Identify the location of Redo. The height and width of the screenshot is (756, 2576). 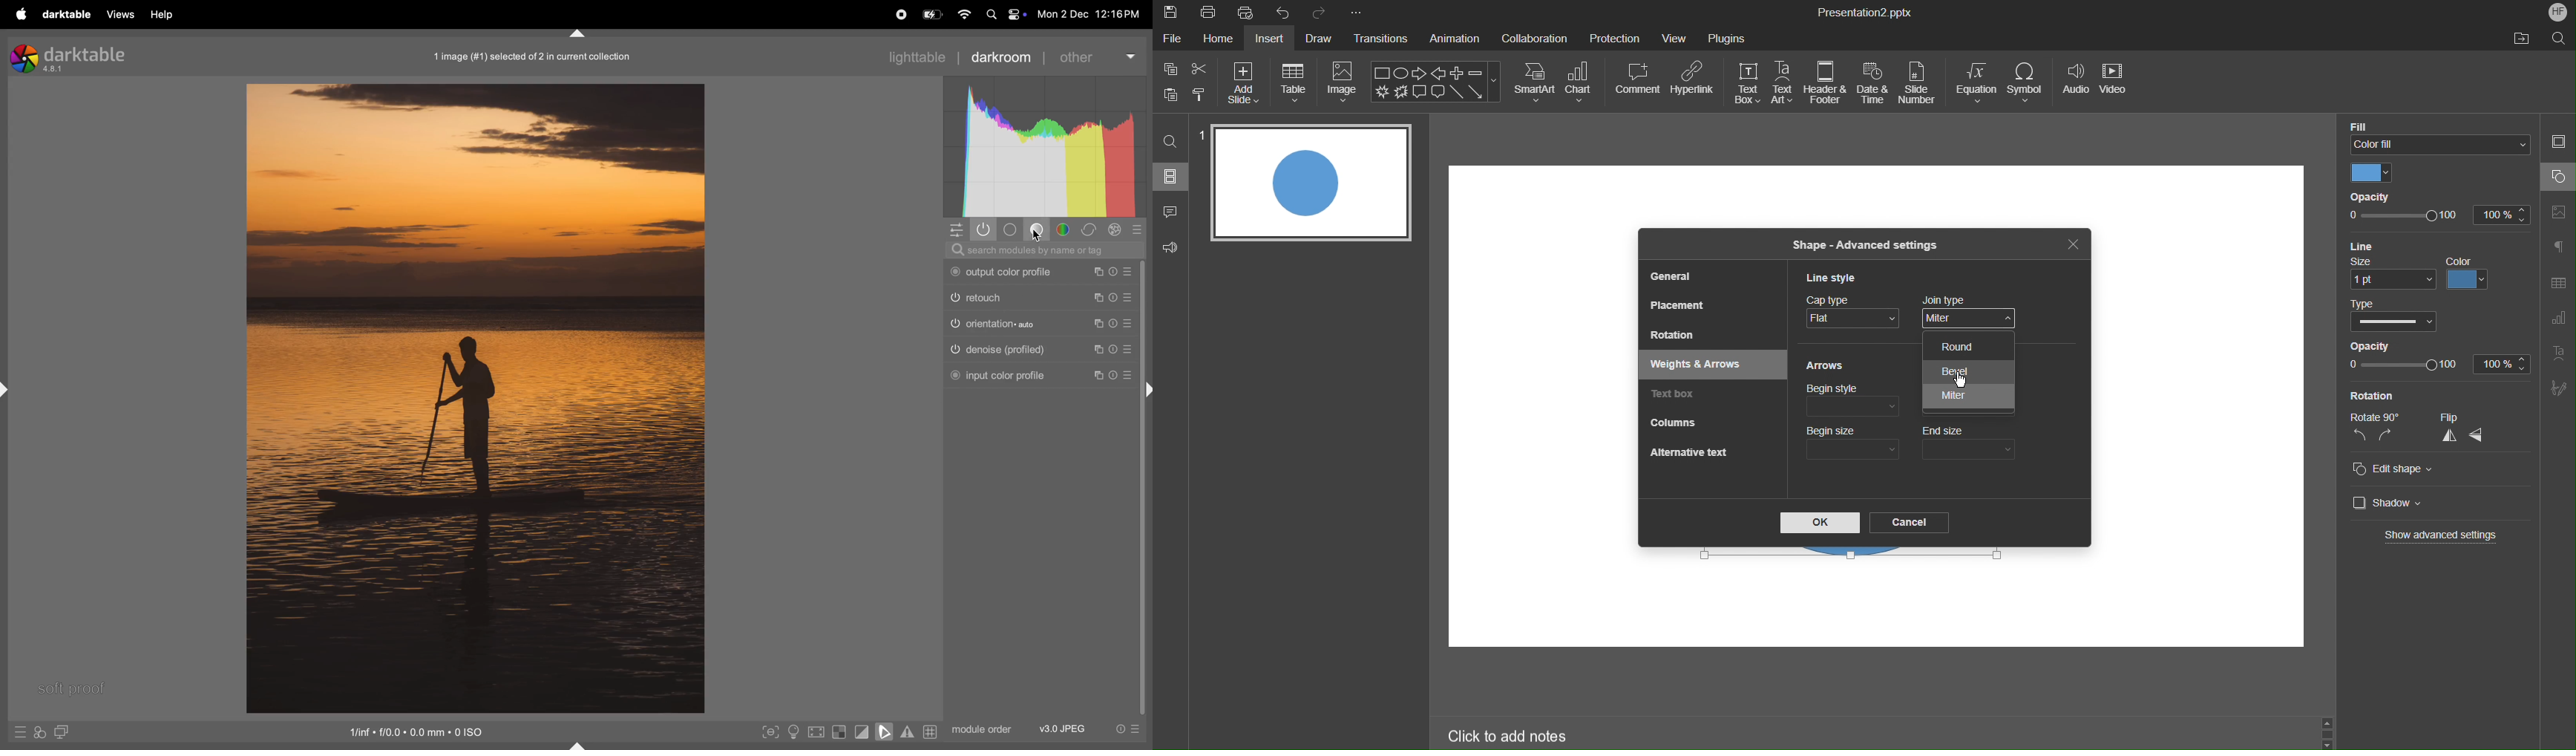
(1320, 13).